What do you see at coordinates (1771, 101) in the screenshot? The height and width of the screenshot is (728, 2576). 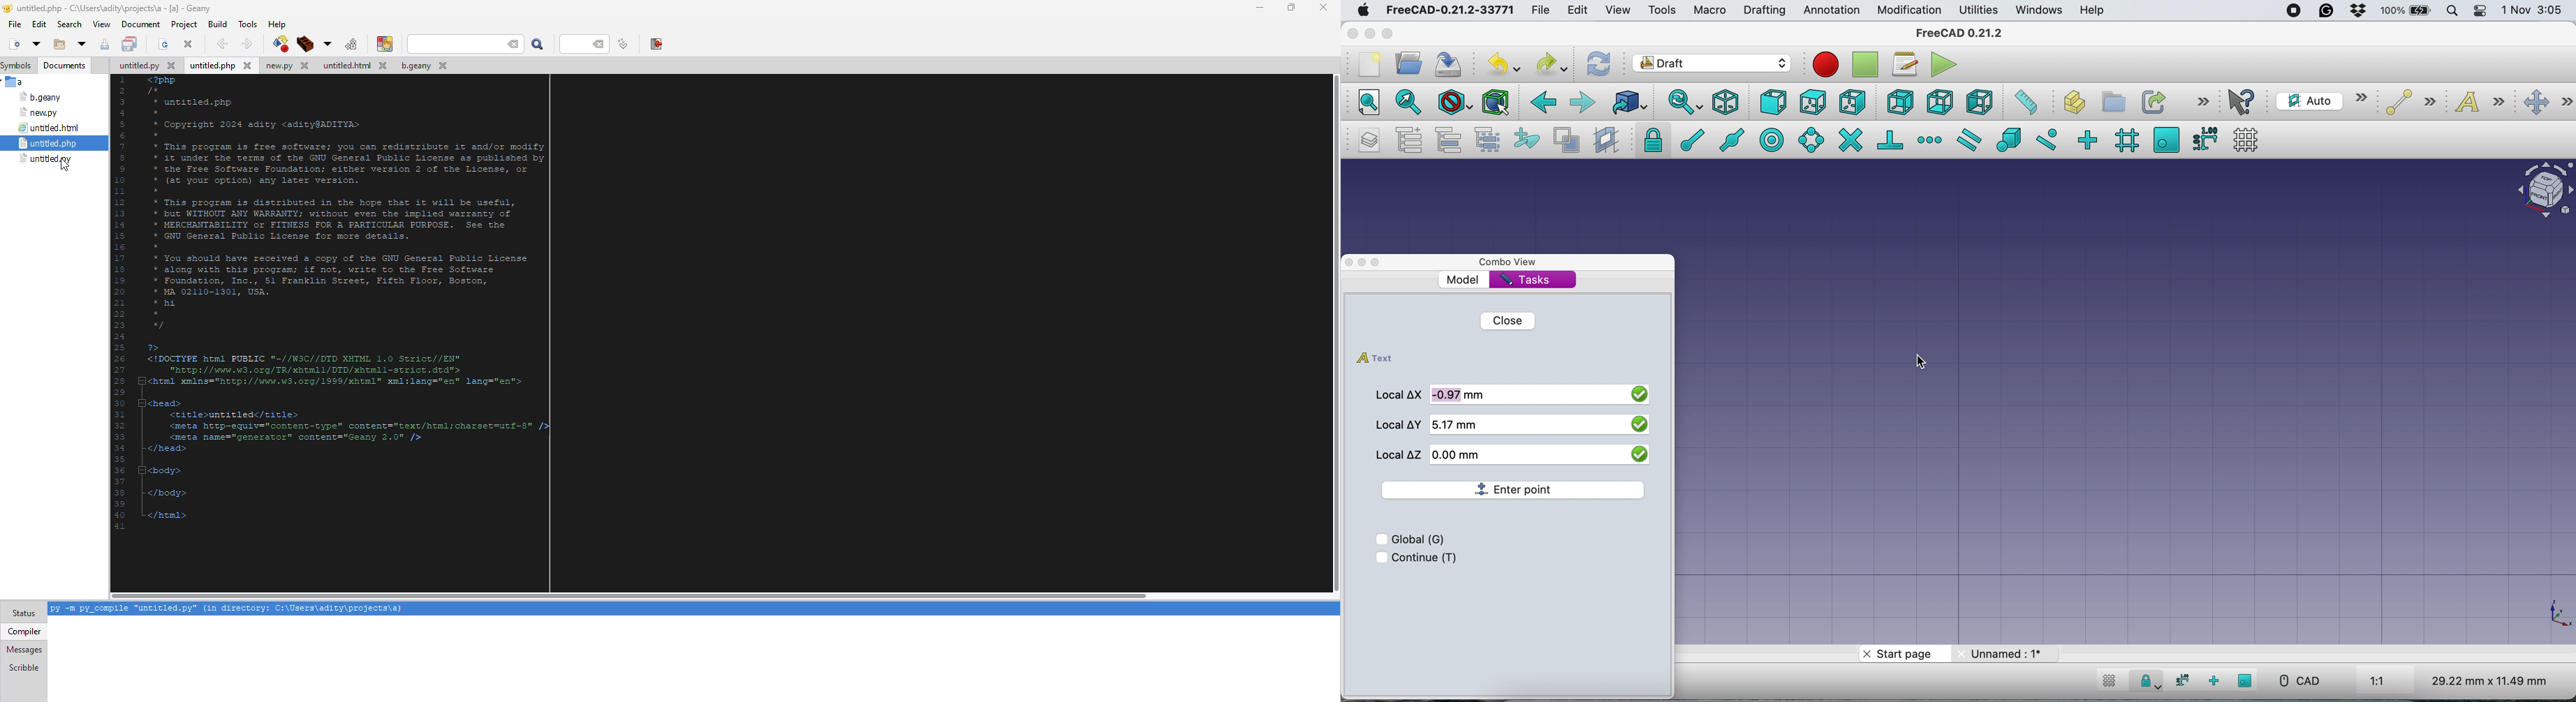 I see `front` at bounding box center [1771, 101].